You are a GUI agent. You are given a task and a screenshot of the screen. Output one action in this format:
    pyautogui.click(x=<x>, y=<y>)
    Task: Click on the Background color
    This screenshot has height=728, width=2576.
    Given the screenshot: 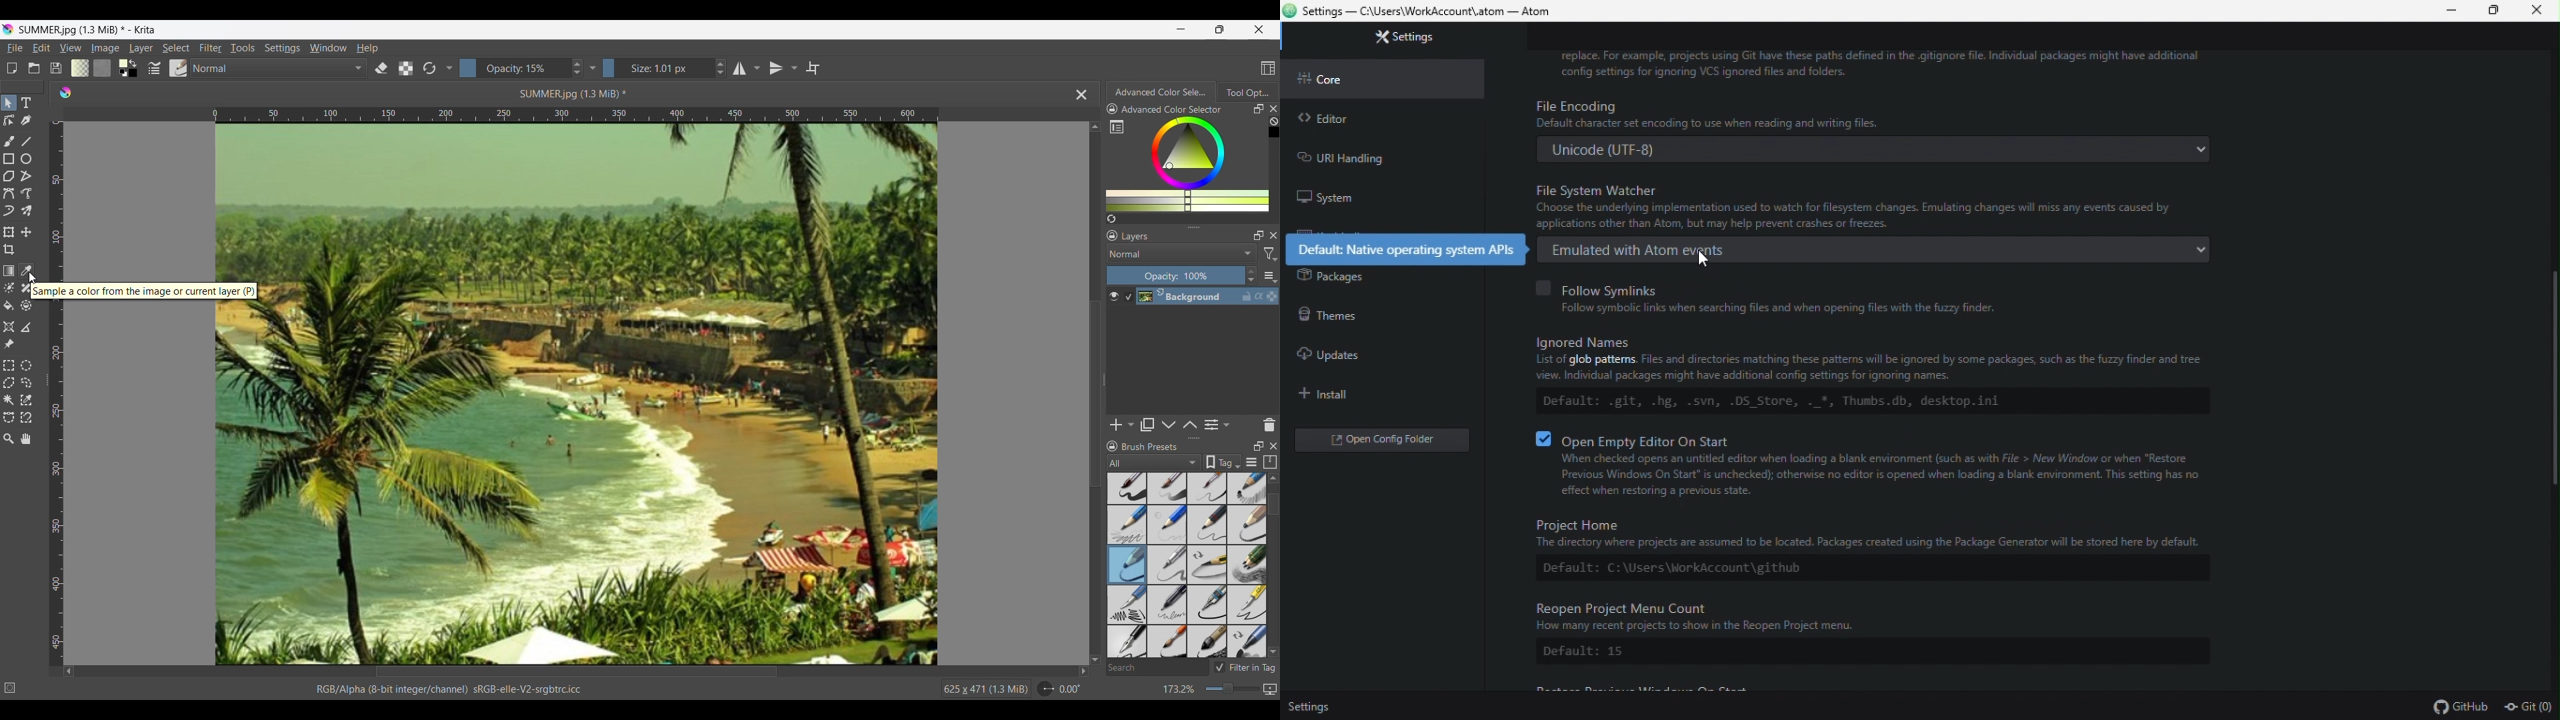 What is the action you would take?
    pyautogui.click(x=135, y=74)
    